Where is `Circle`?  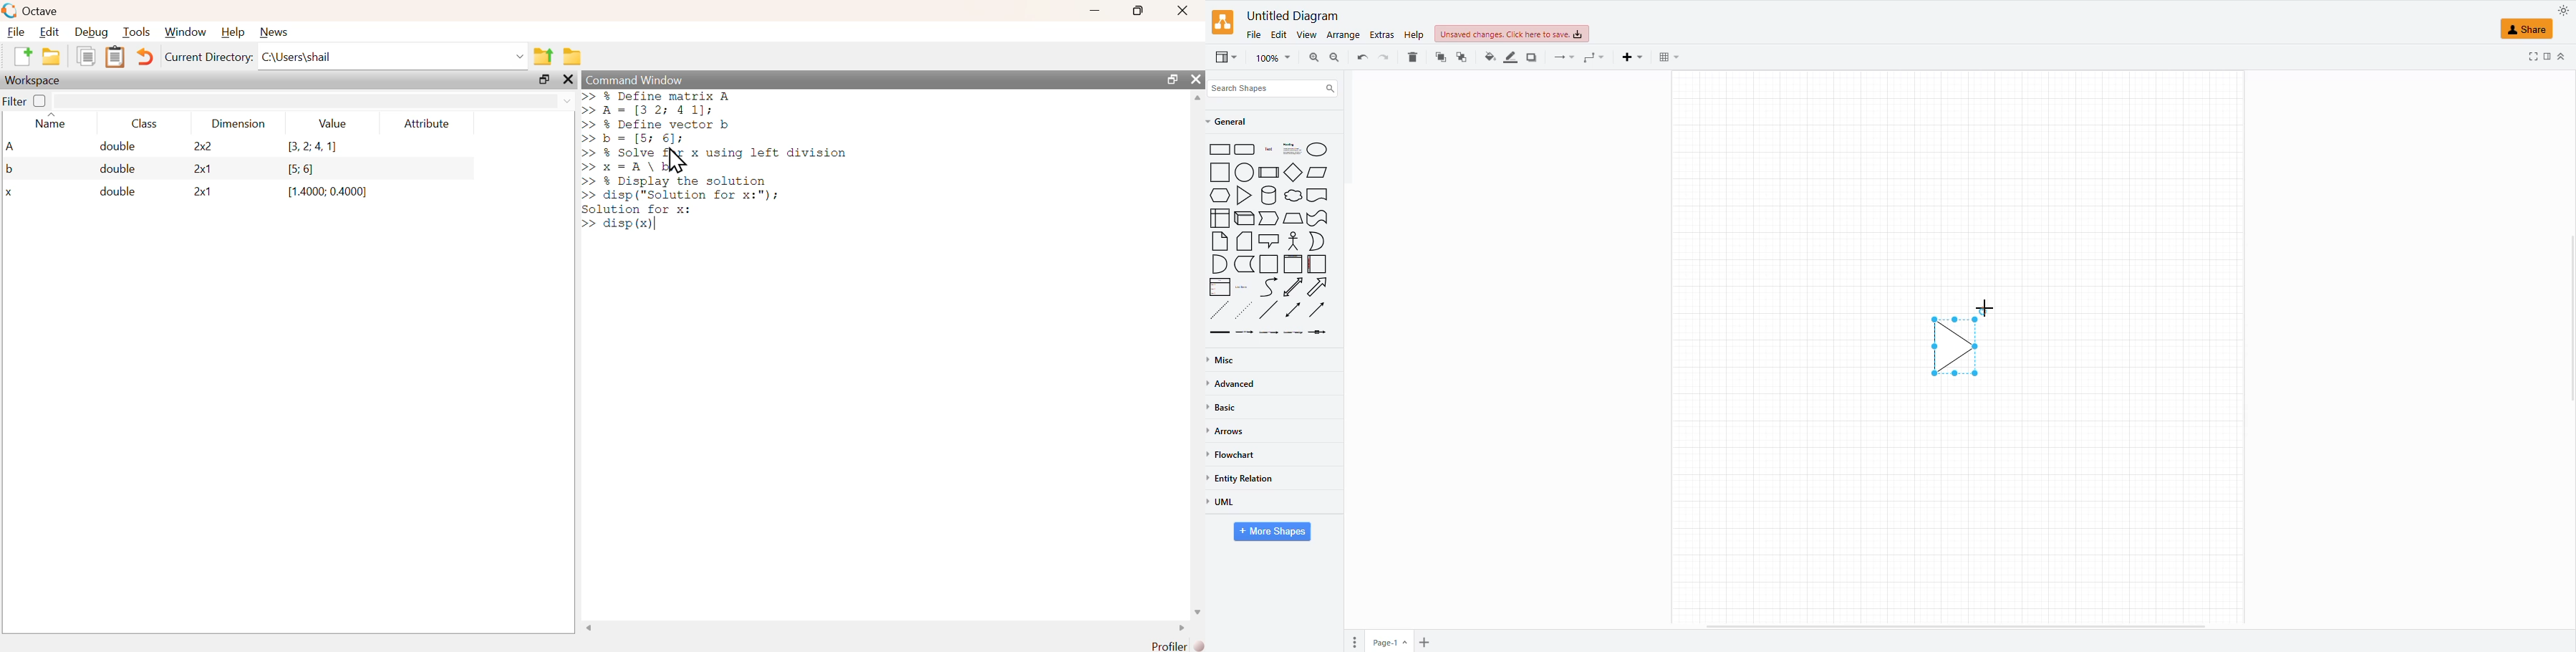
Circle is located at coordinates (1317, 149).